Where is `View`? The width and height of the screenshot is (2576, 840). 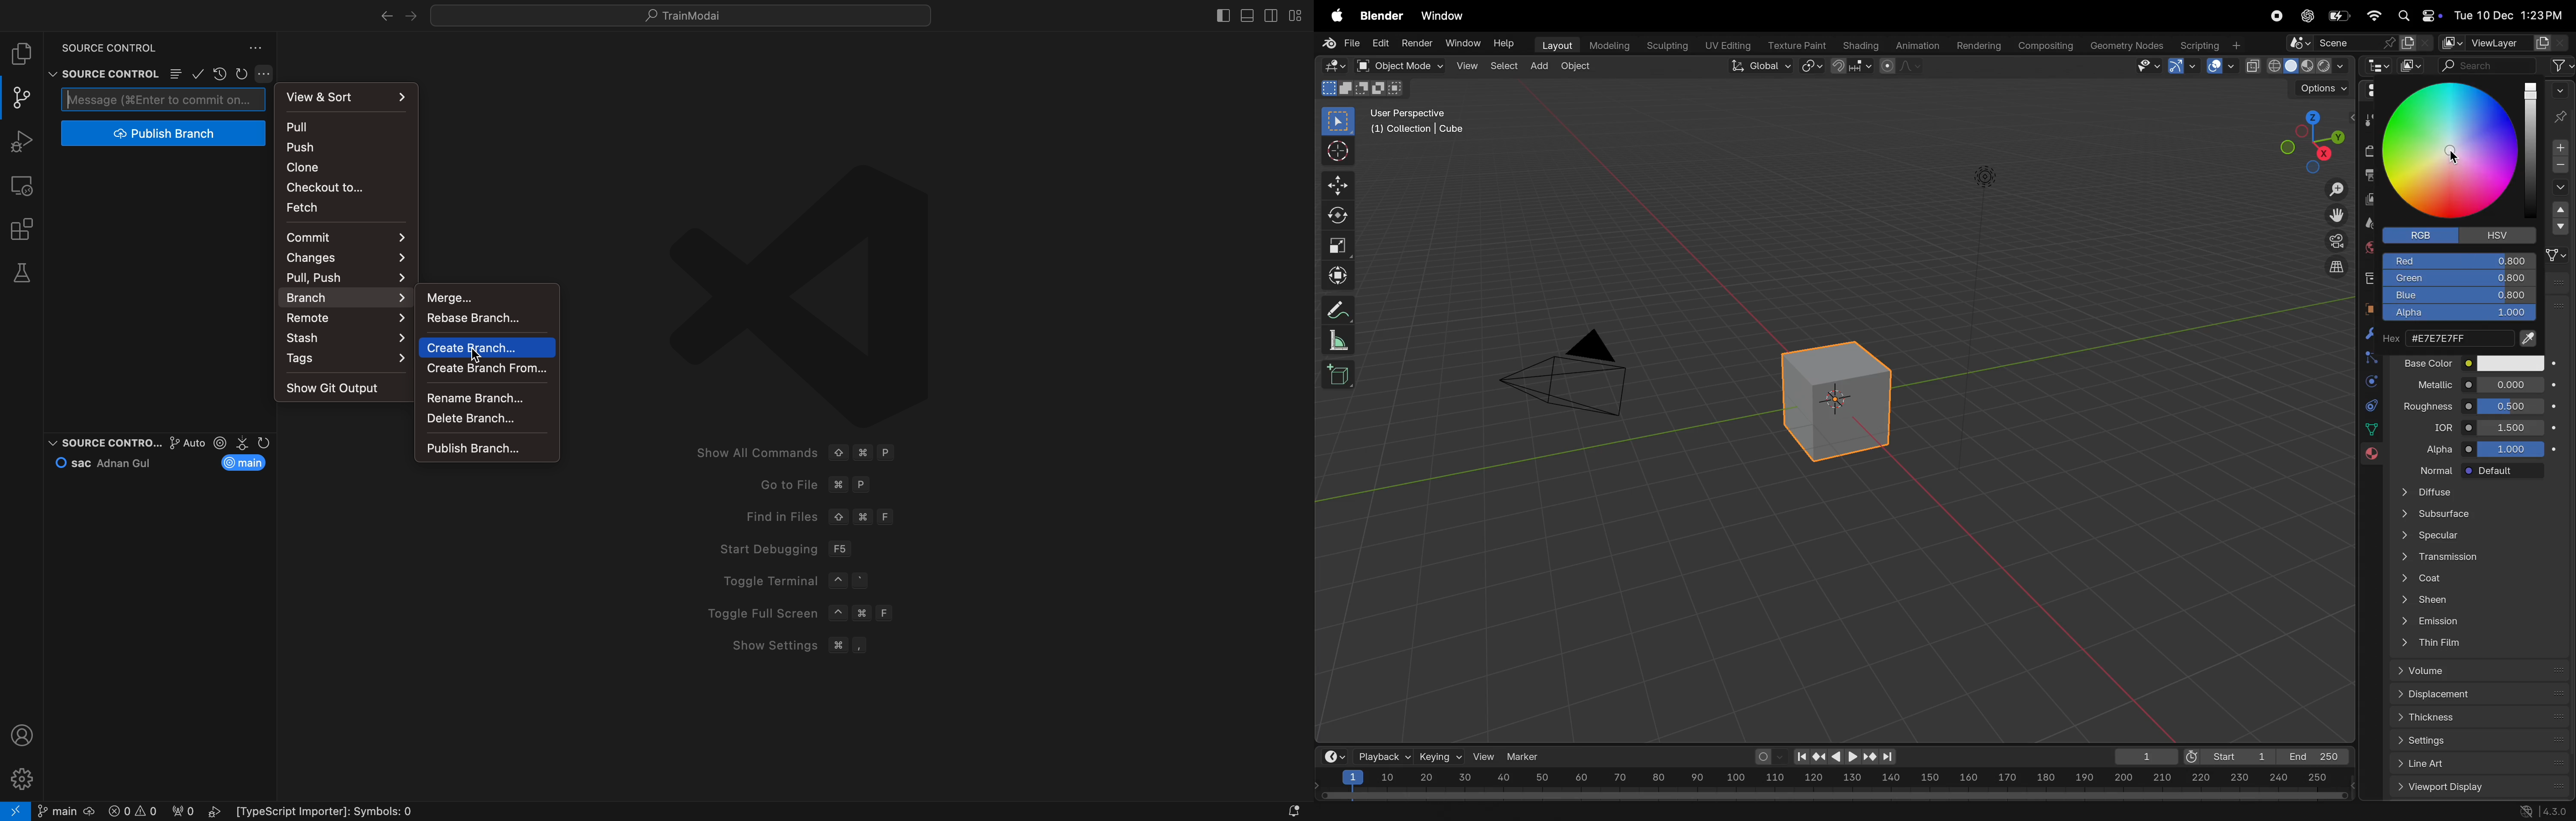
View is located at coordinates (1465, 65).